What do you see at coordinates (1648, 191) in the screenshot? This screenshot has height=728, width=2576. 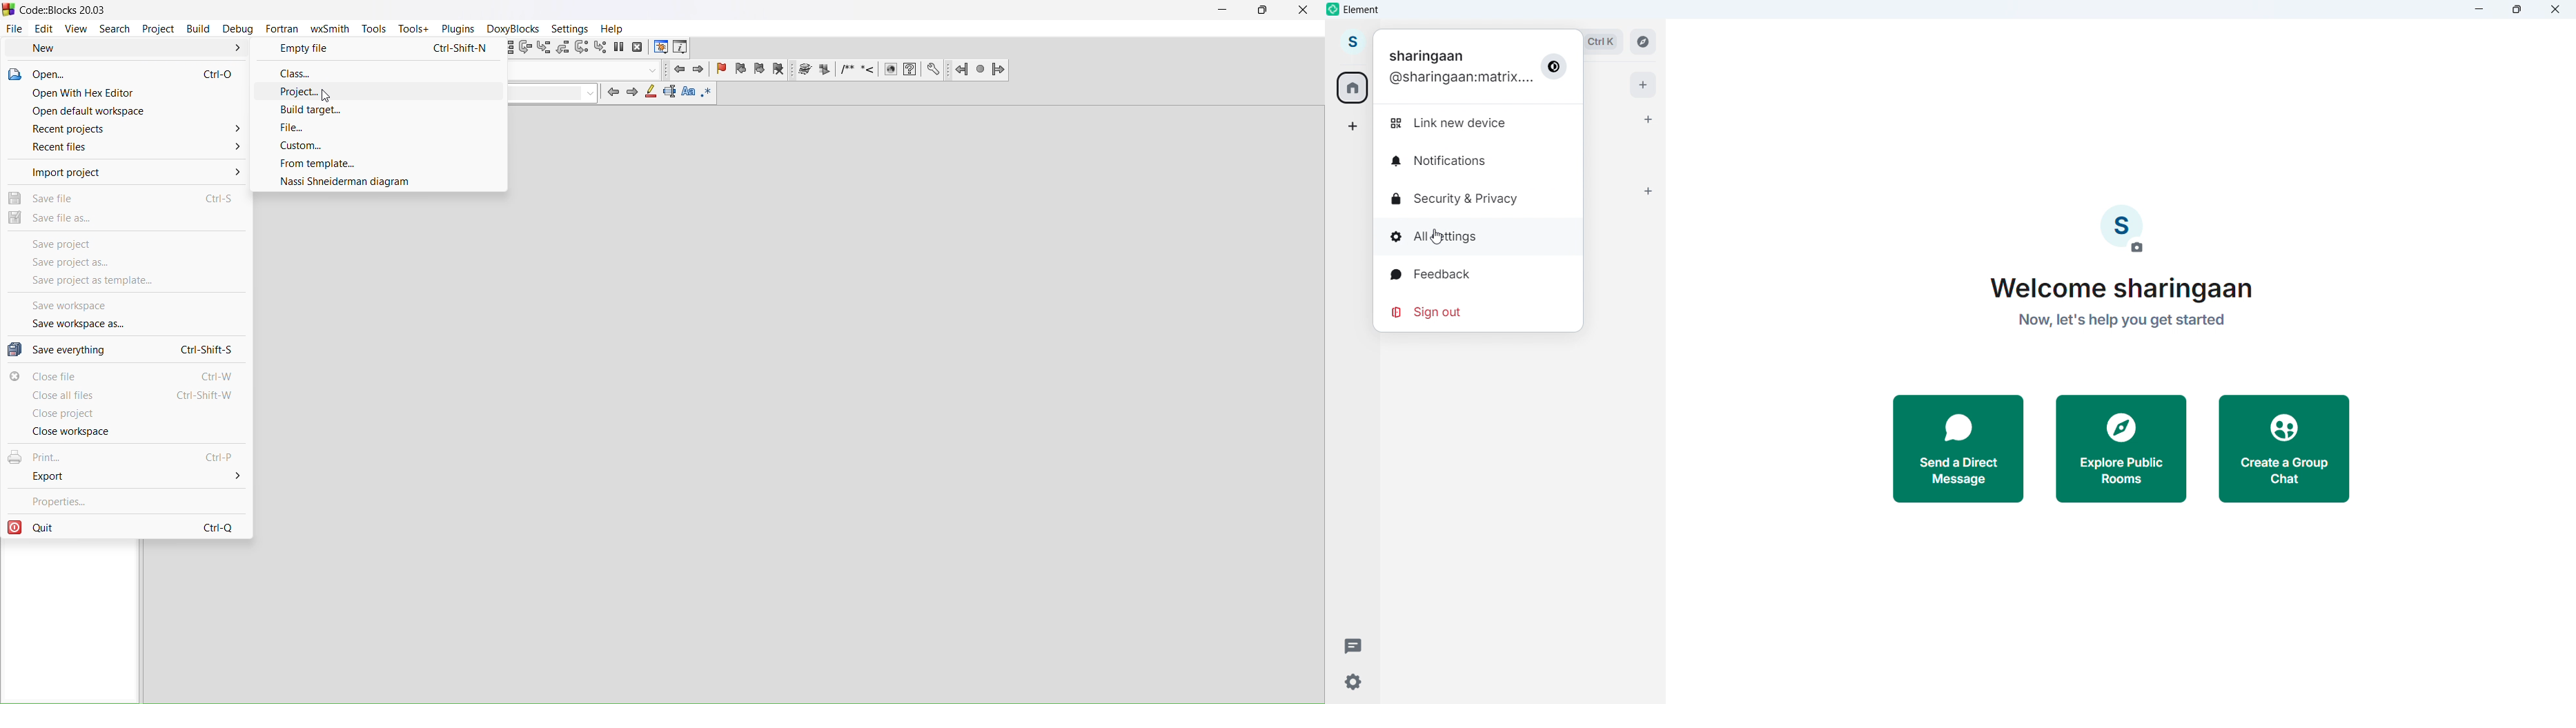 I see `Add rooms ` at bounding box center [1648, 191].